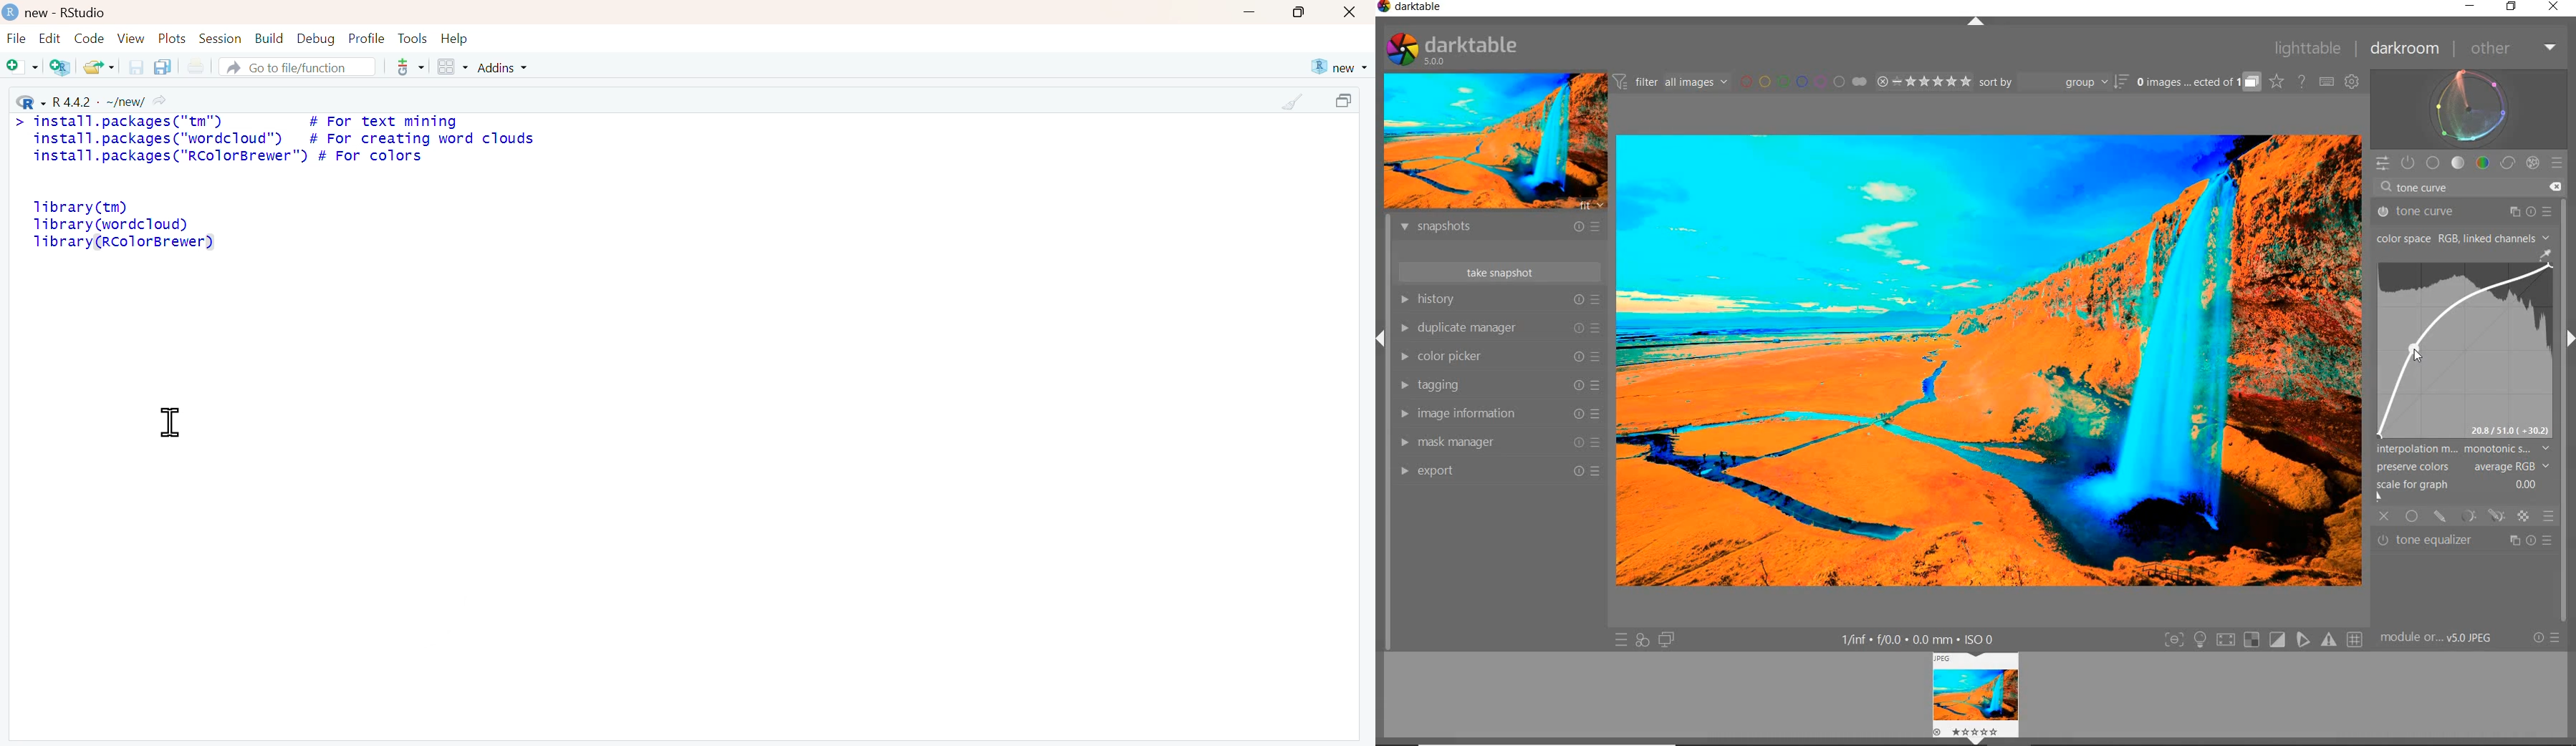 The height and width of the screenshot is (756, 2576). What do you see at coordinates (59, 67) in the screenshot?
I see `Create a project` at bounding box center [59, 67].